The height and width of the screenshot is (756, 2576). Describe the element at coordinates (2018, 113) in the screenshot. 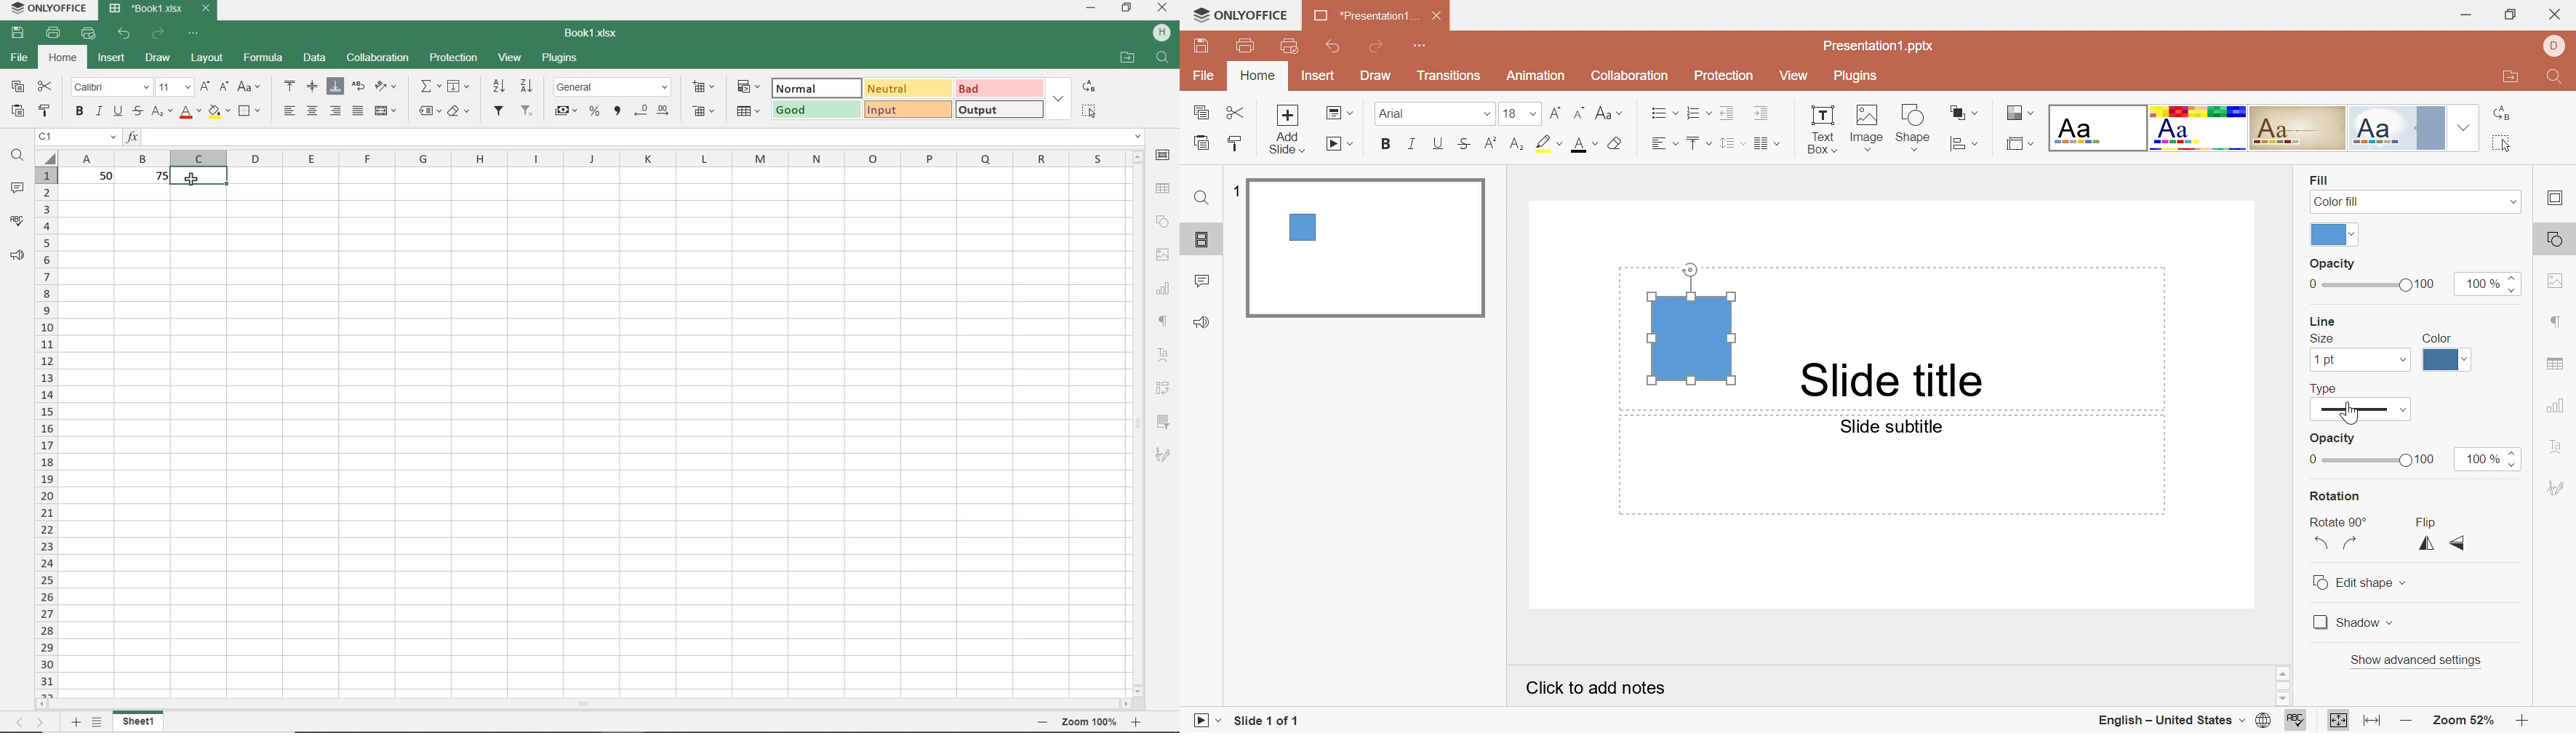

I see `Change color theme` at that location.